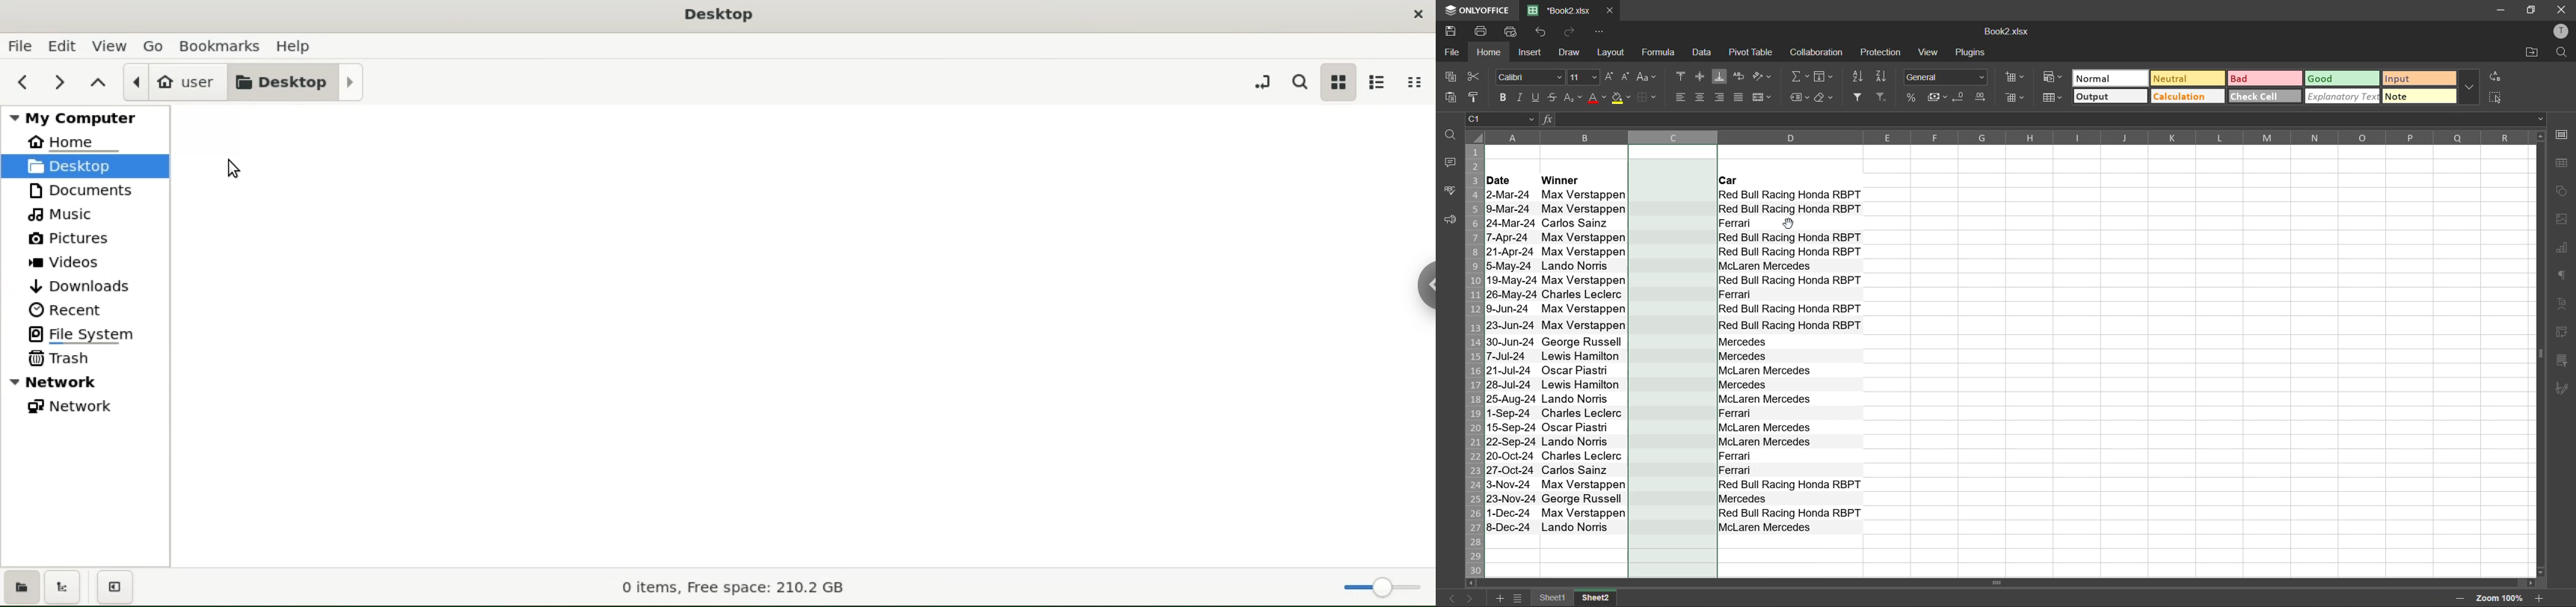 This screenshot has width=2576, height=616. Describe the element at coordinates (2016, 77) in the screenshot. I see `insert cells` at that location.